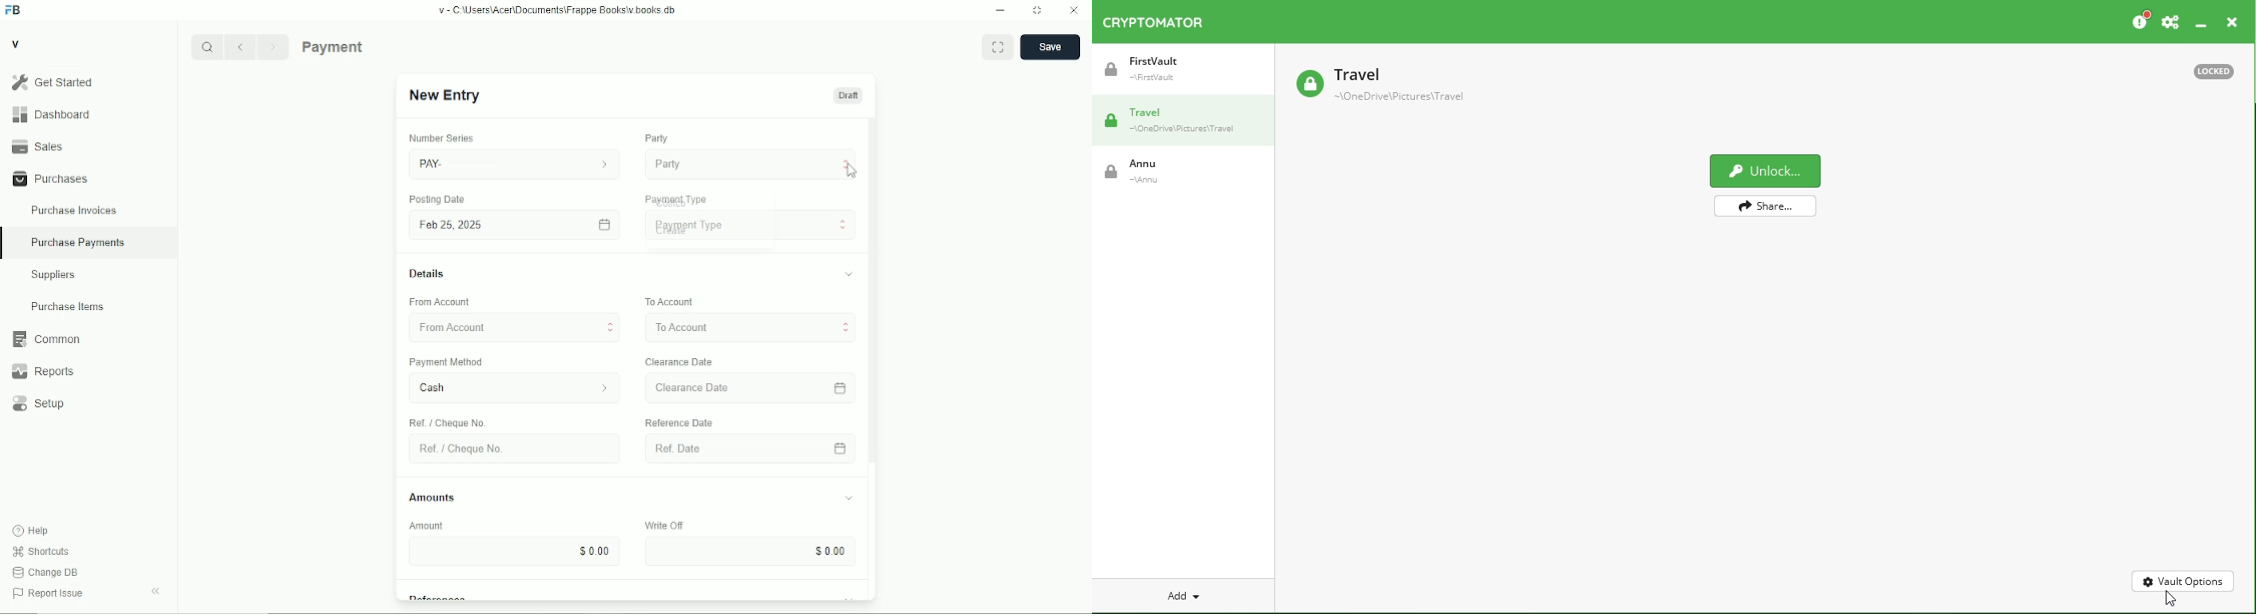  What do you see at coordinates (88, 114) in the screenshot?
I see `Dashboard` at bounding box center [88, 114].